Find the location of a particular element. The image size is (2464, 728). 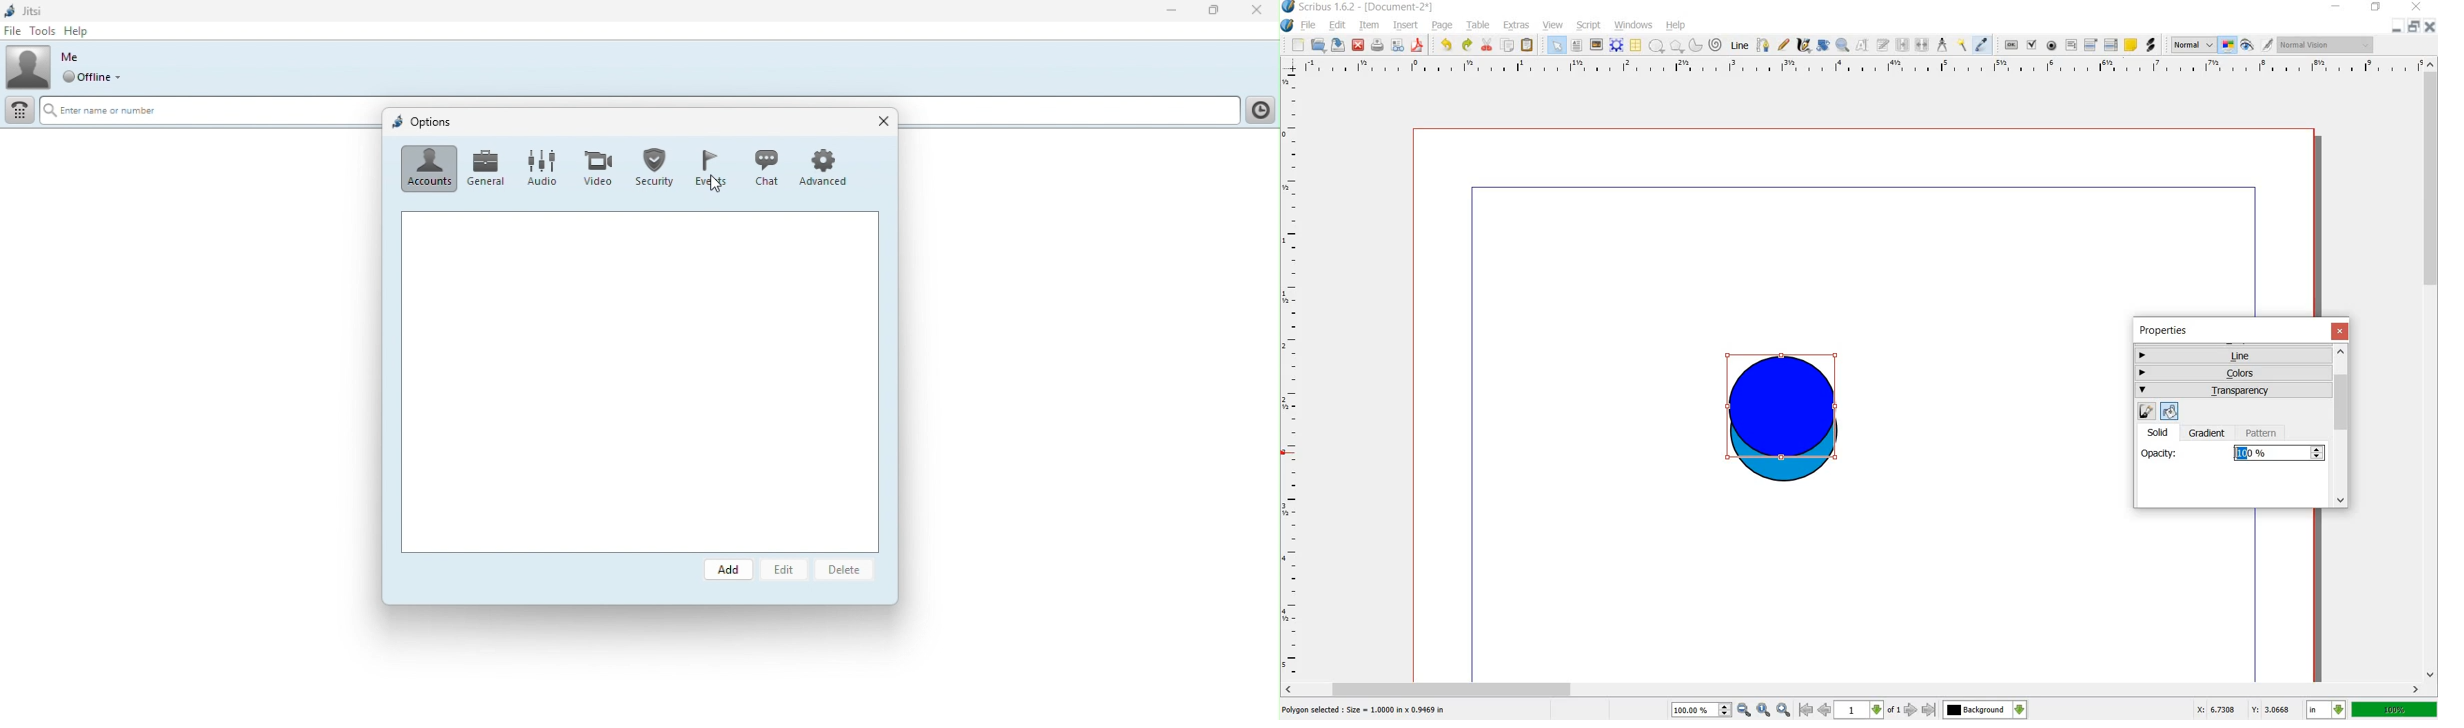

pdf radio button is located at coordinates (2051, 46).